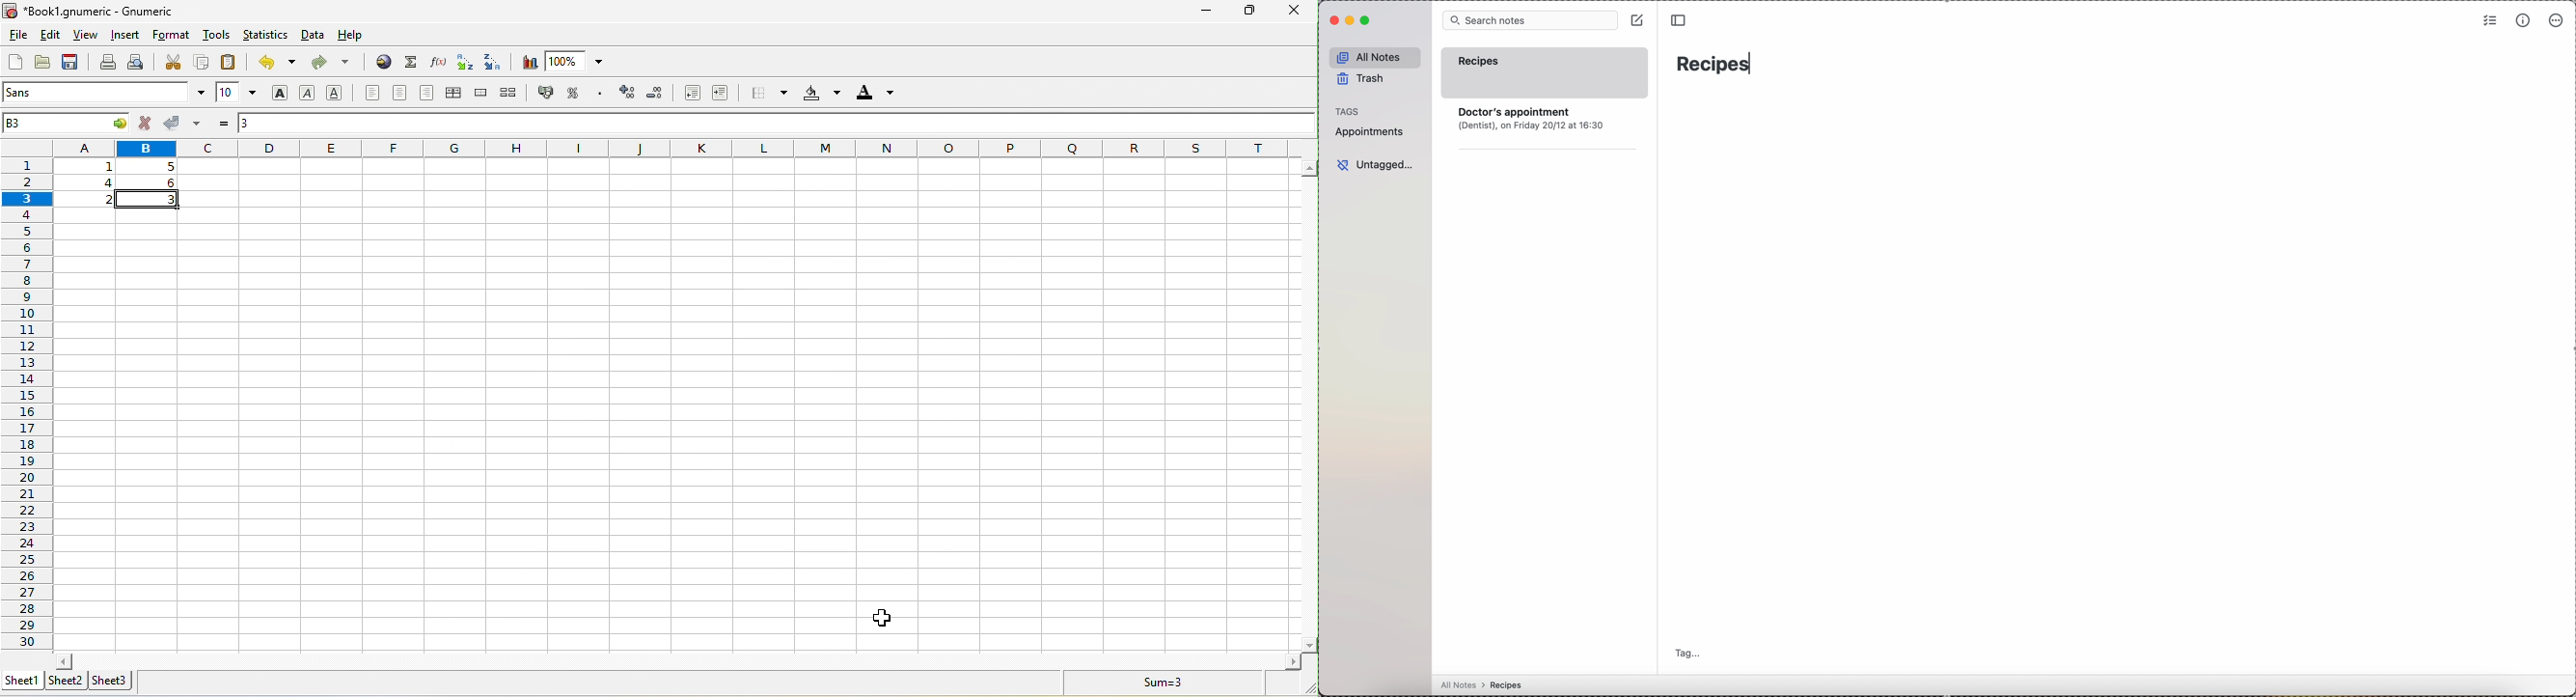 This screenshot has width=2576, height=700. I want to click on increase the indent, so click(723, 94).